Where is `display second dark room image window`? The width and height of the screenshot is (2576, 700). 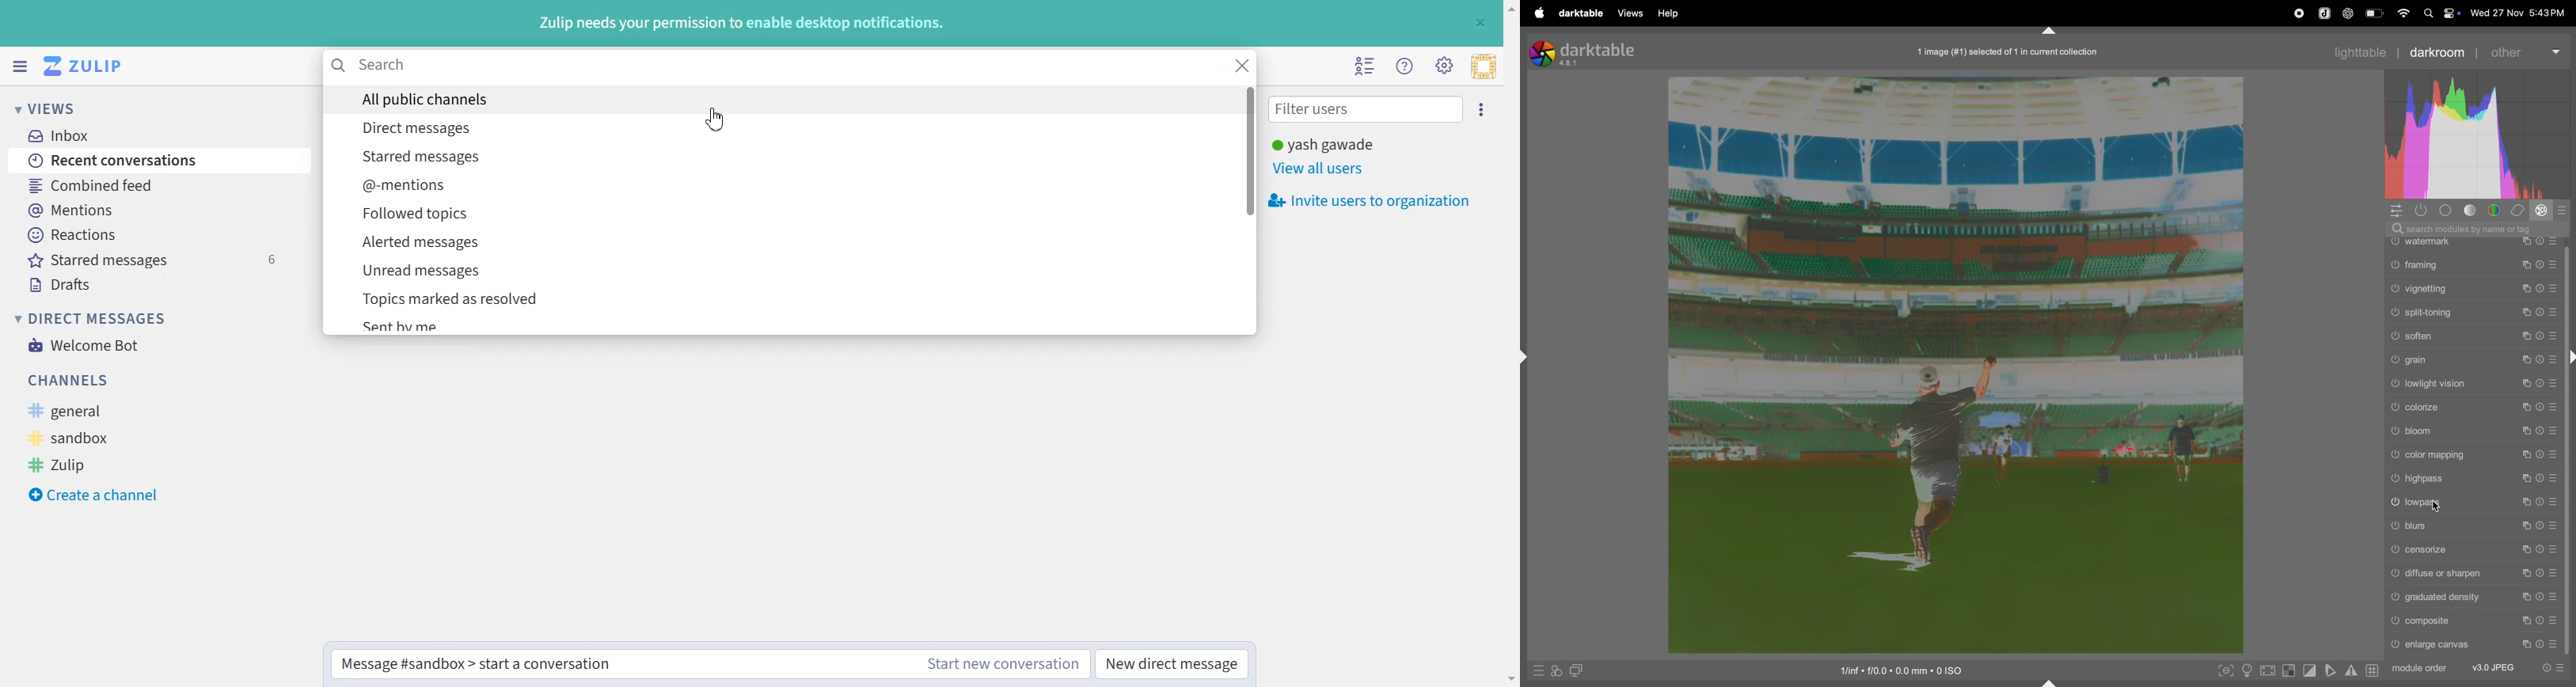
display second dark room image window is located at coordinates (1581, 671).